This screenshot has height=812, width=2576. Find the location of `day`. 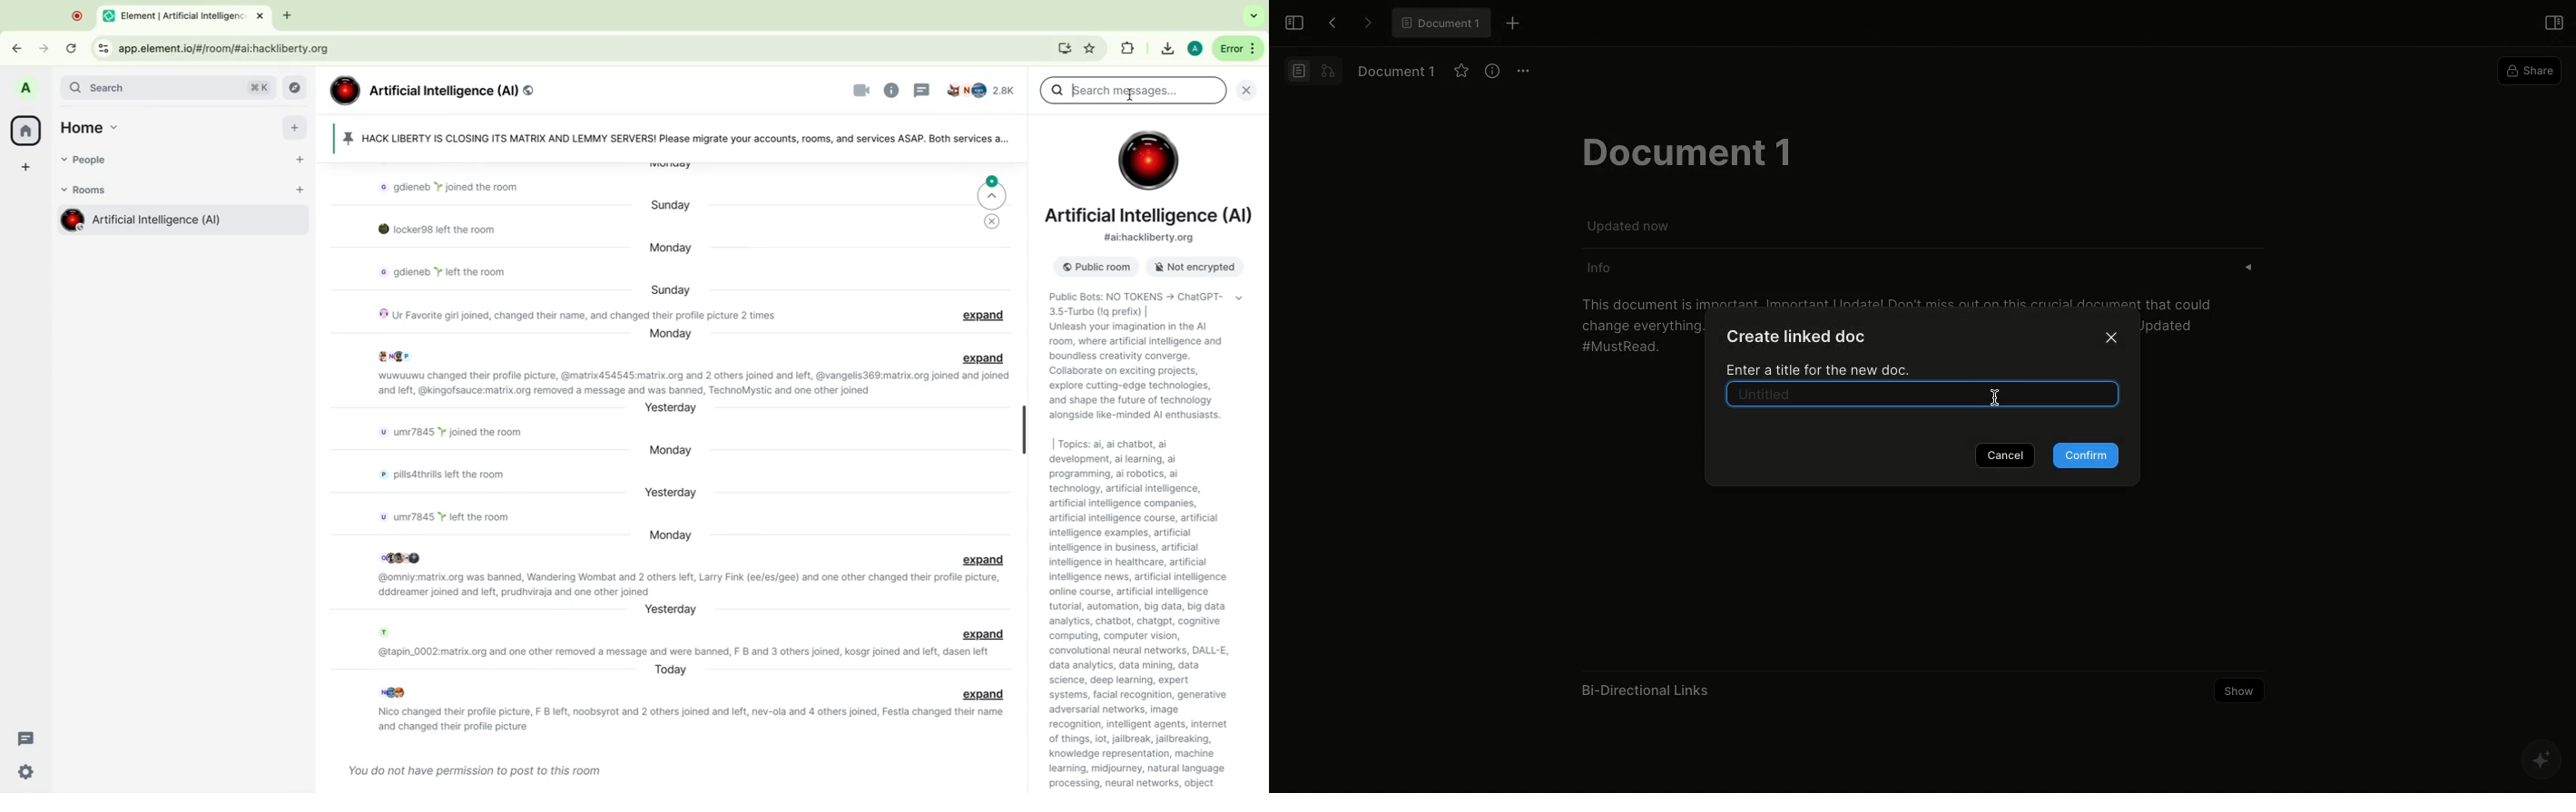

day is located at coordinates (672, 535).